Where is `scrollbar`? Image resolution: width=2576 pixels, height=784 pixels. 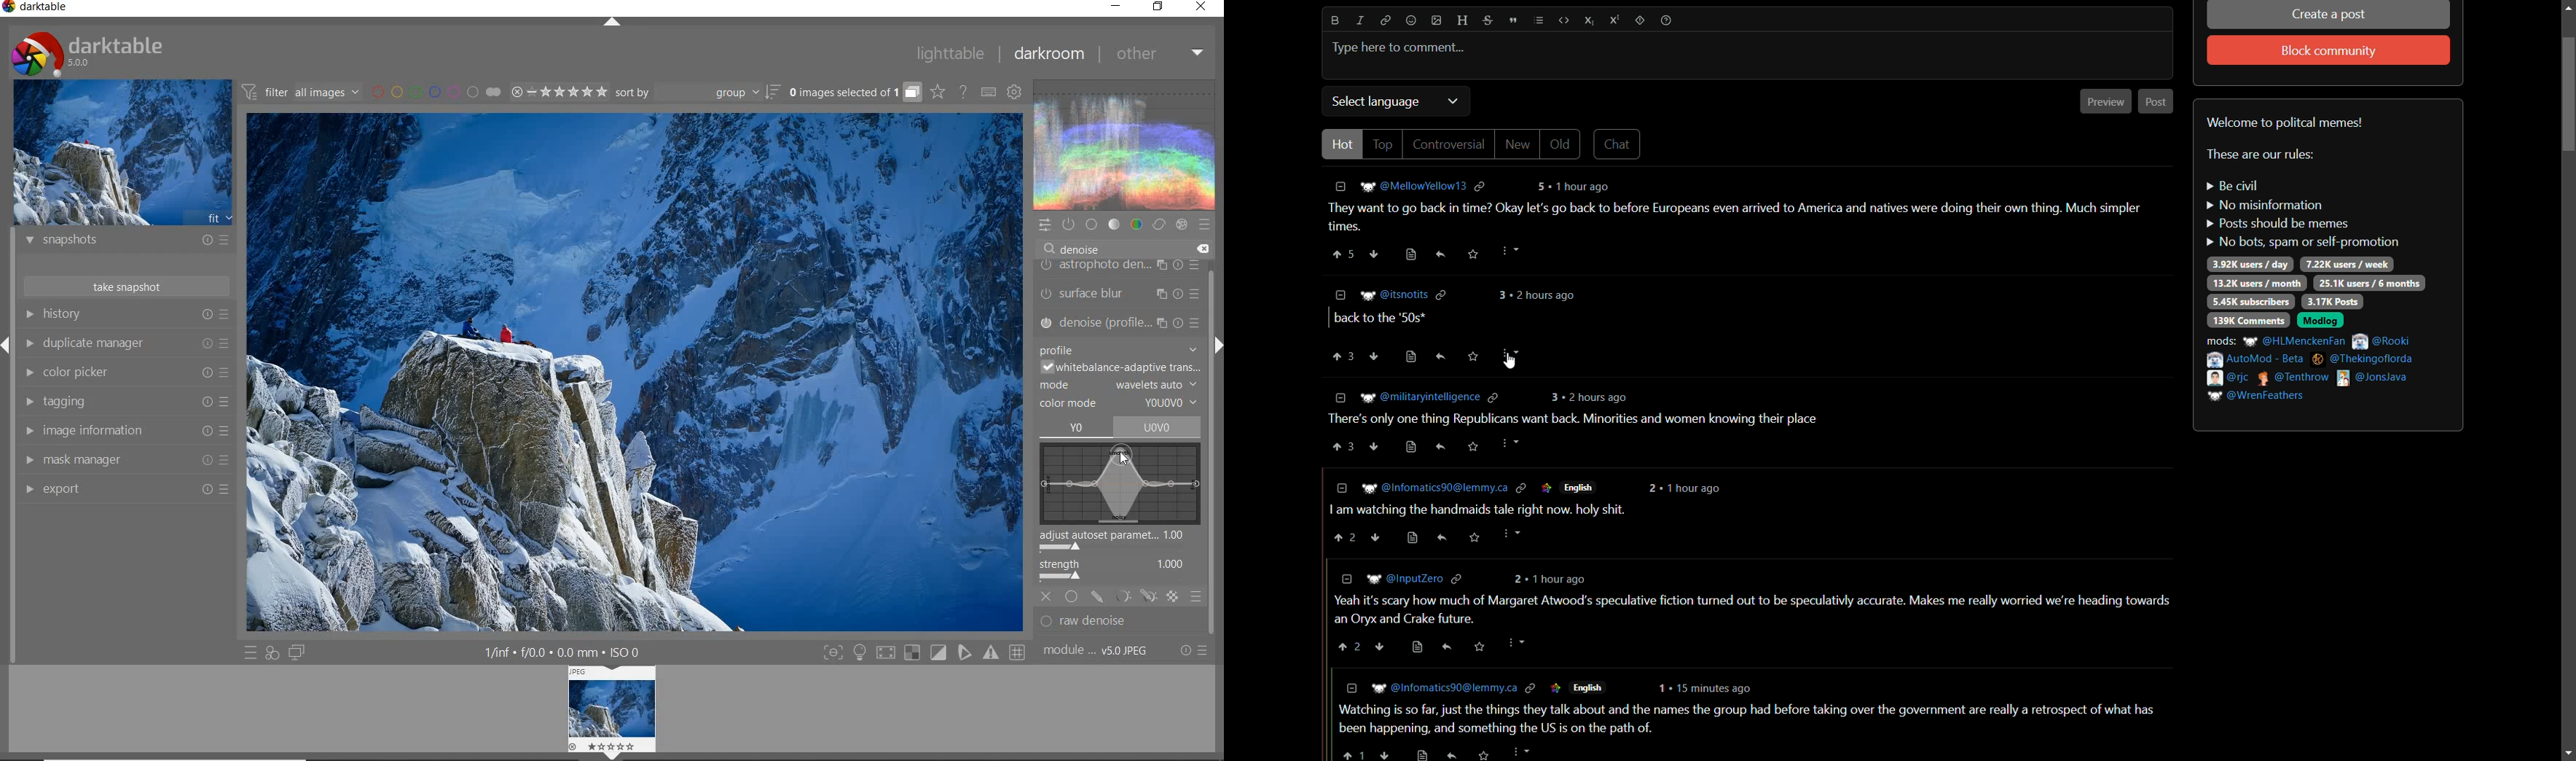
scrollbar is located at coordinates (1212, 393).